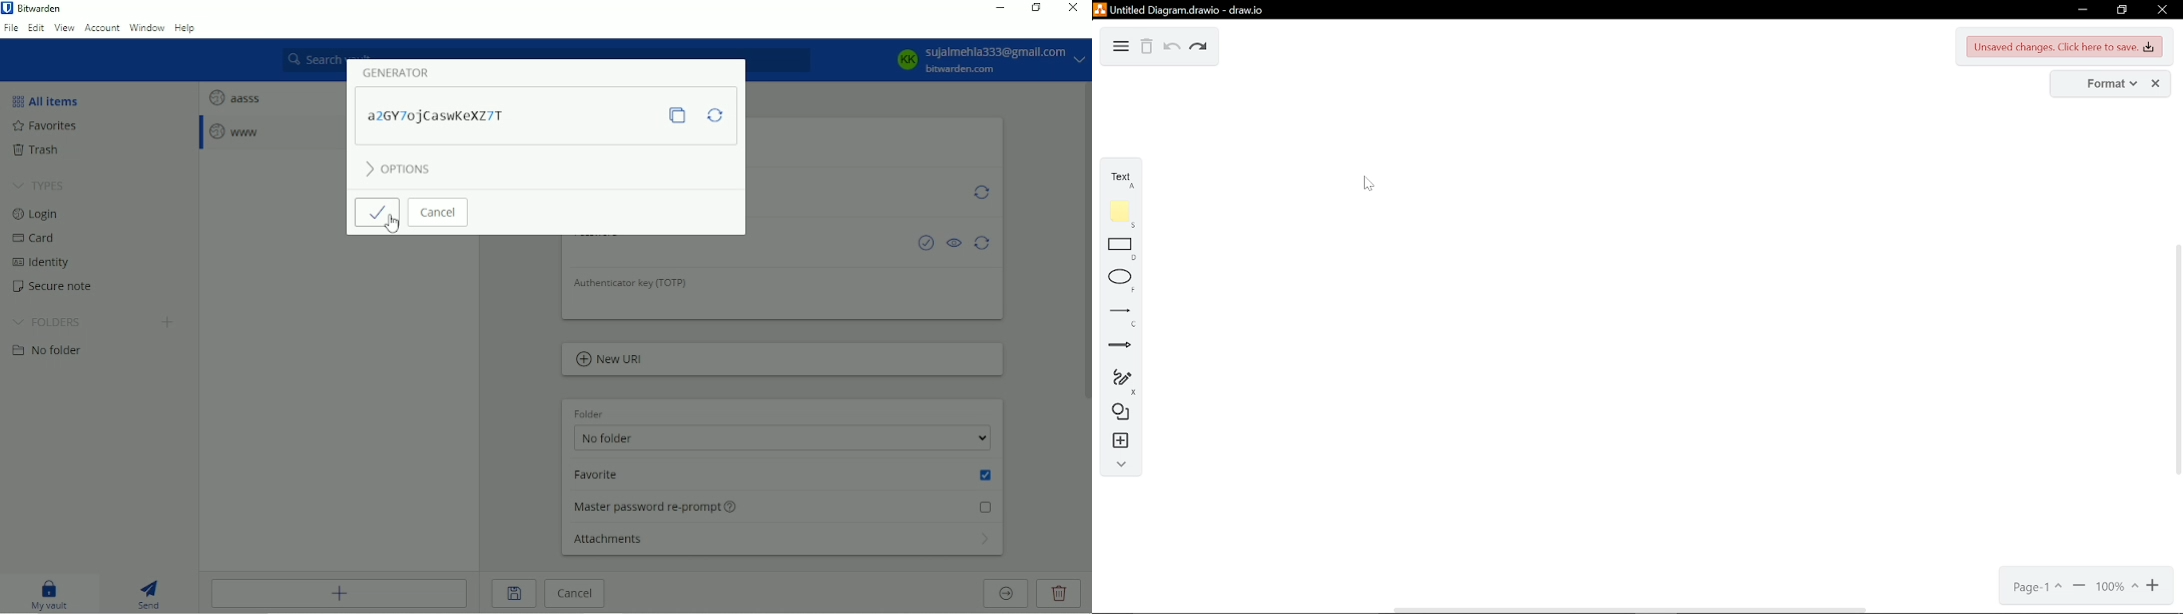 This screenshot has height=616, width=2184. I want to click on Cancel, so click(575, 595).